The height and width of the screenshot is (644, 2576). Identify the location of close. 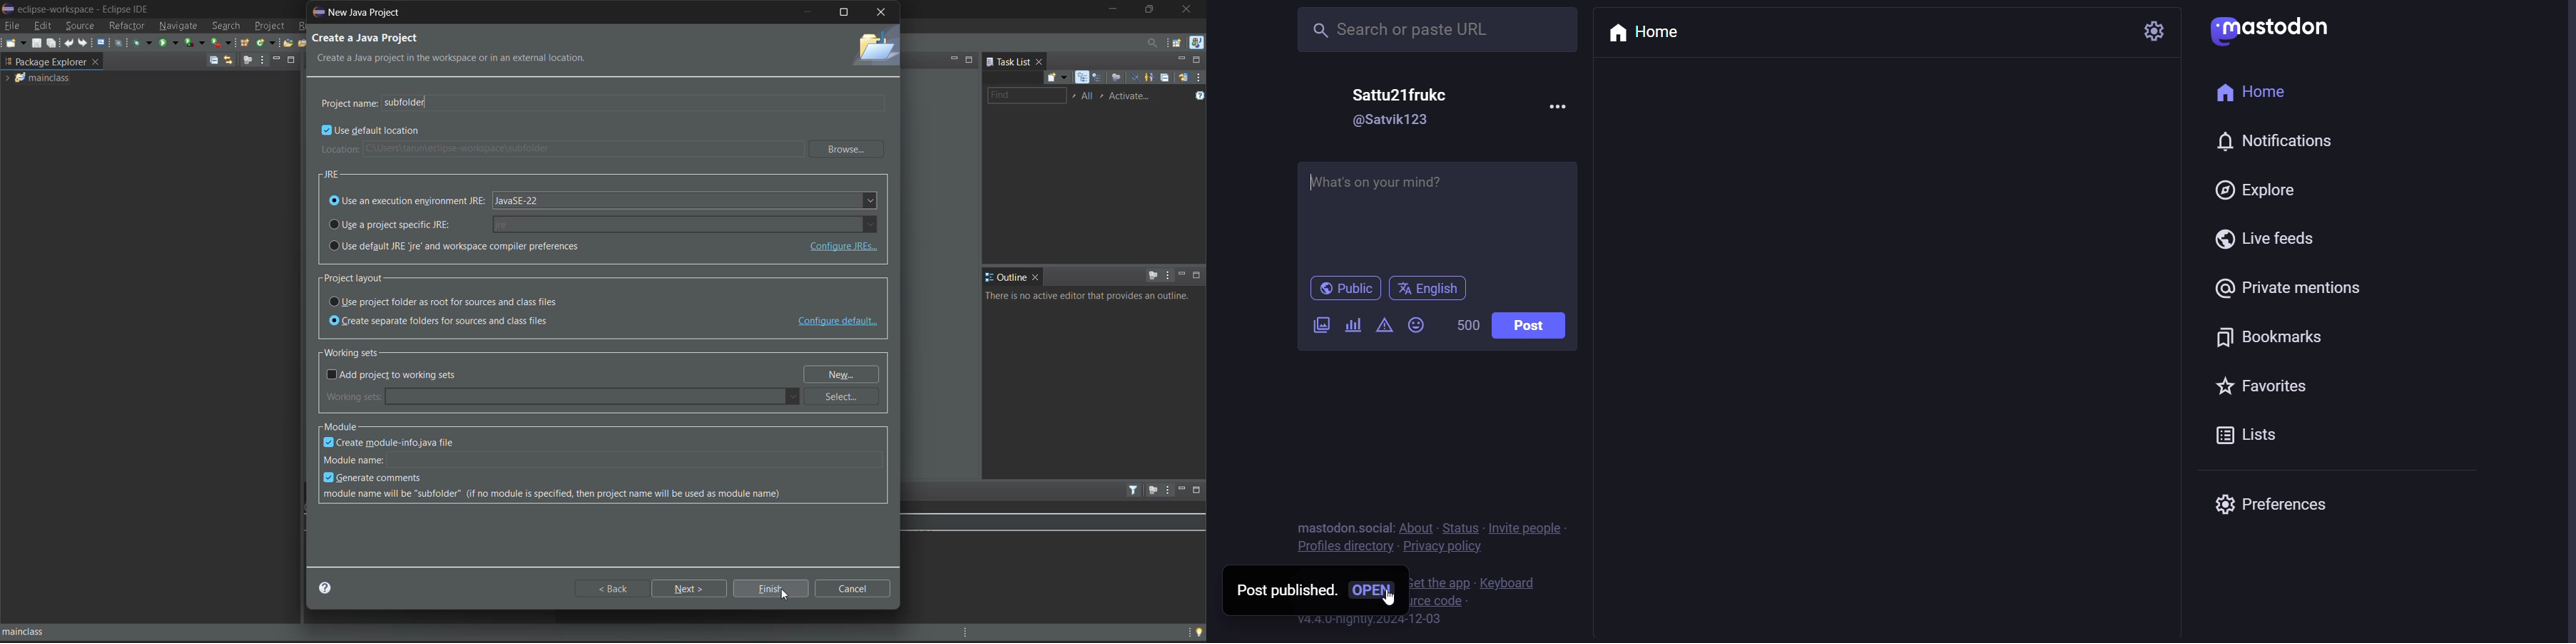
(881, 14).